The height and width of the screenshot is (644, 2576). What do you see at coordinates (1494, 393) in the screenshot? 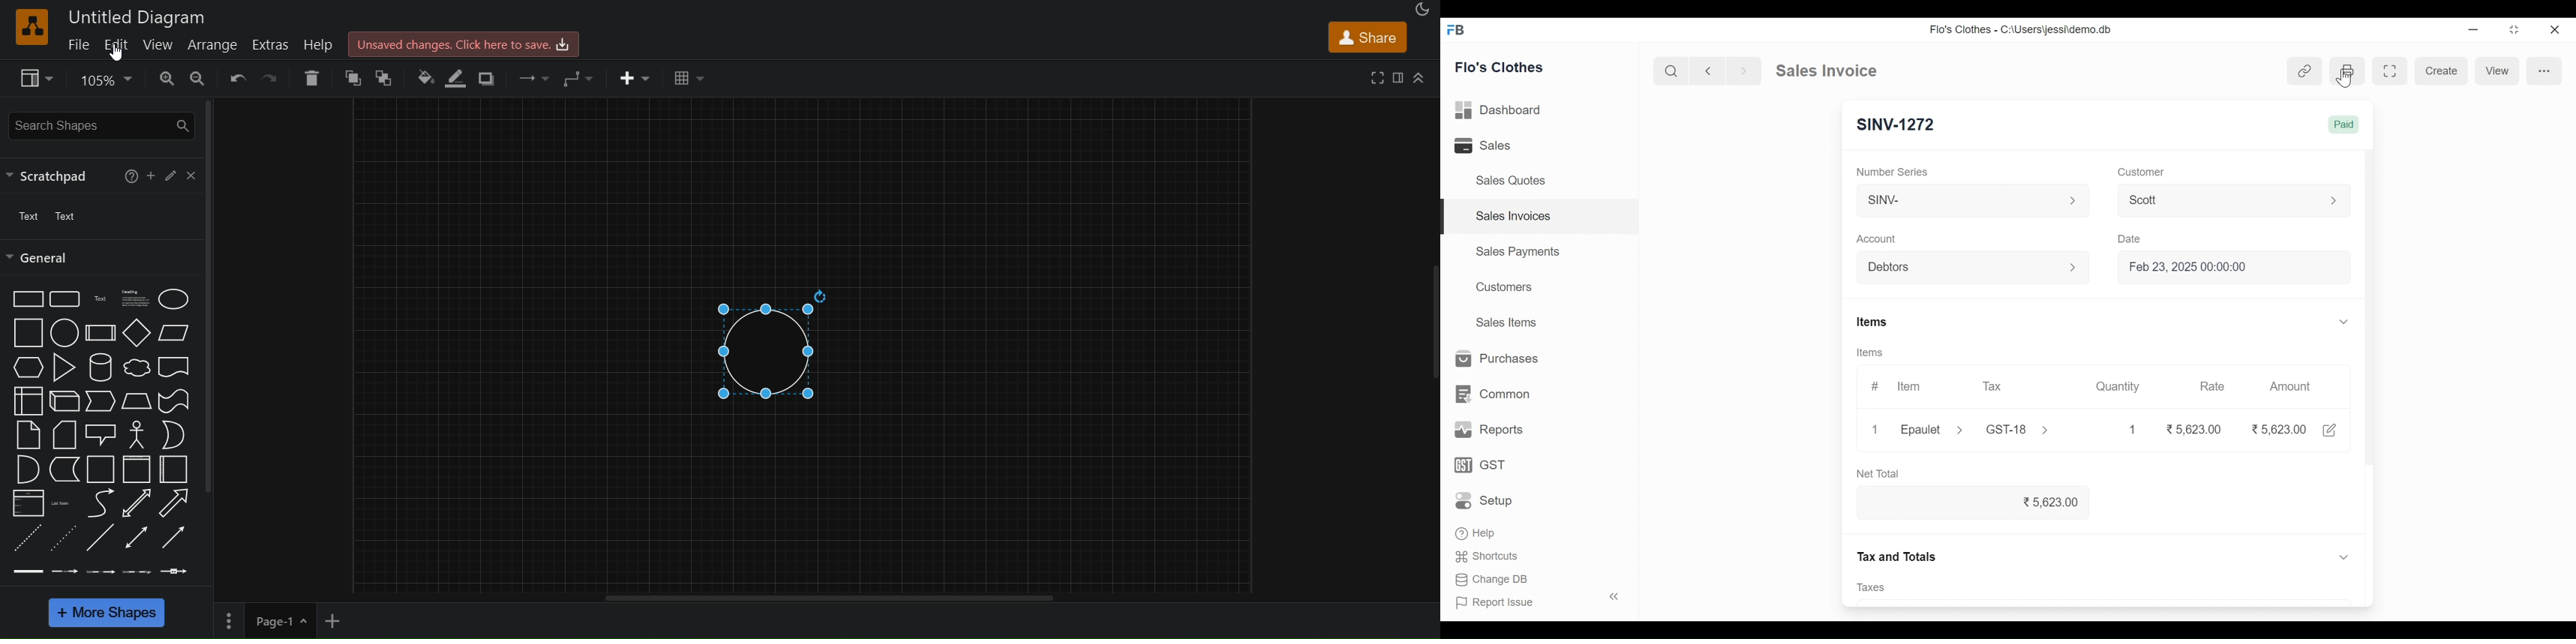
I see `Common` at bounding box center [1494, 393].